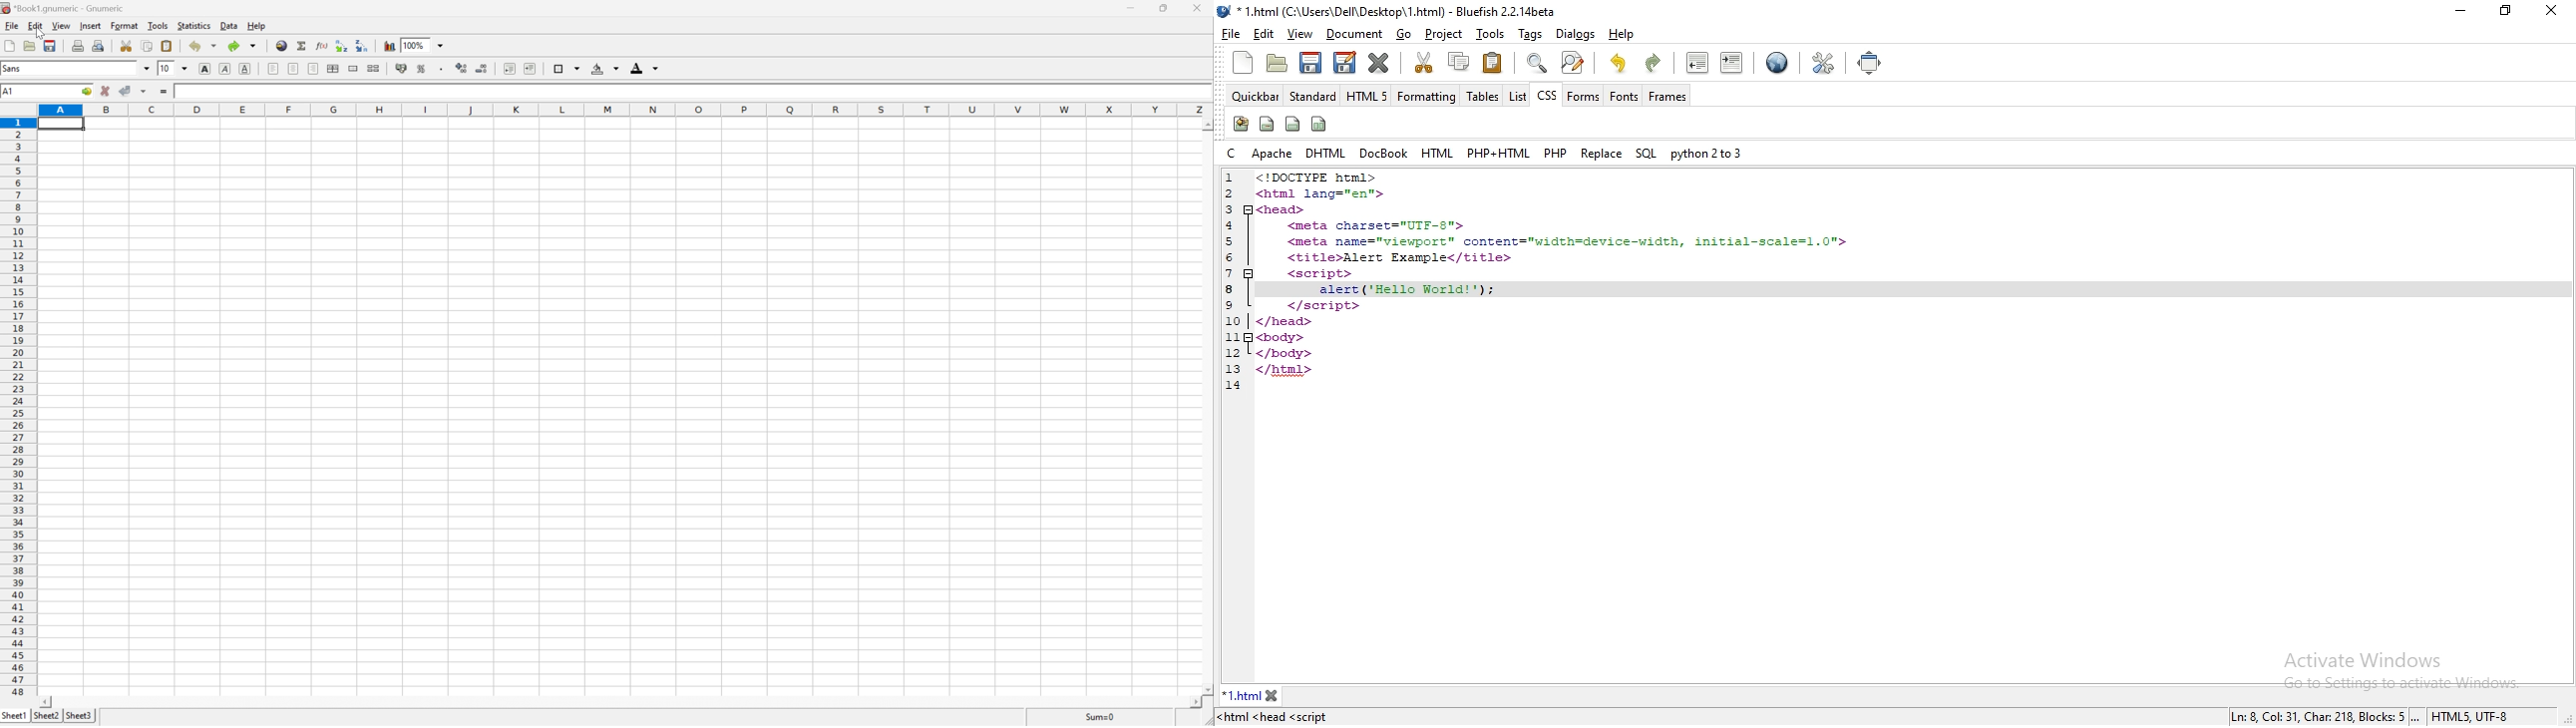 The width and height of the screenshot is (2576, 728). What do you see at coordinates (1497, 153) in the screenshot?
I see `php + html` at bounding box center [1497, 153].